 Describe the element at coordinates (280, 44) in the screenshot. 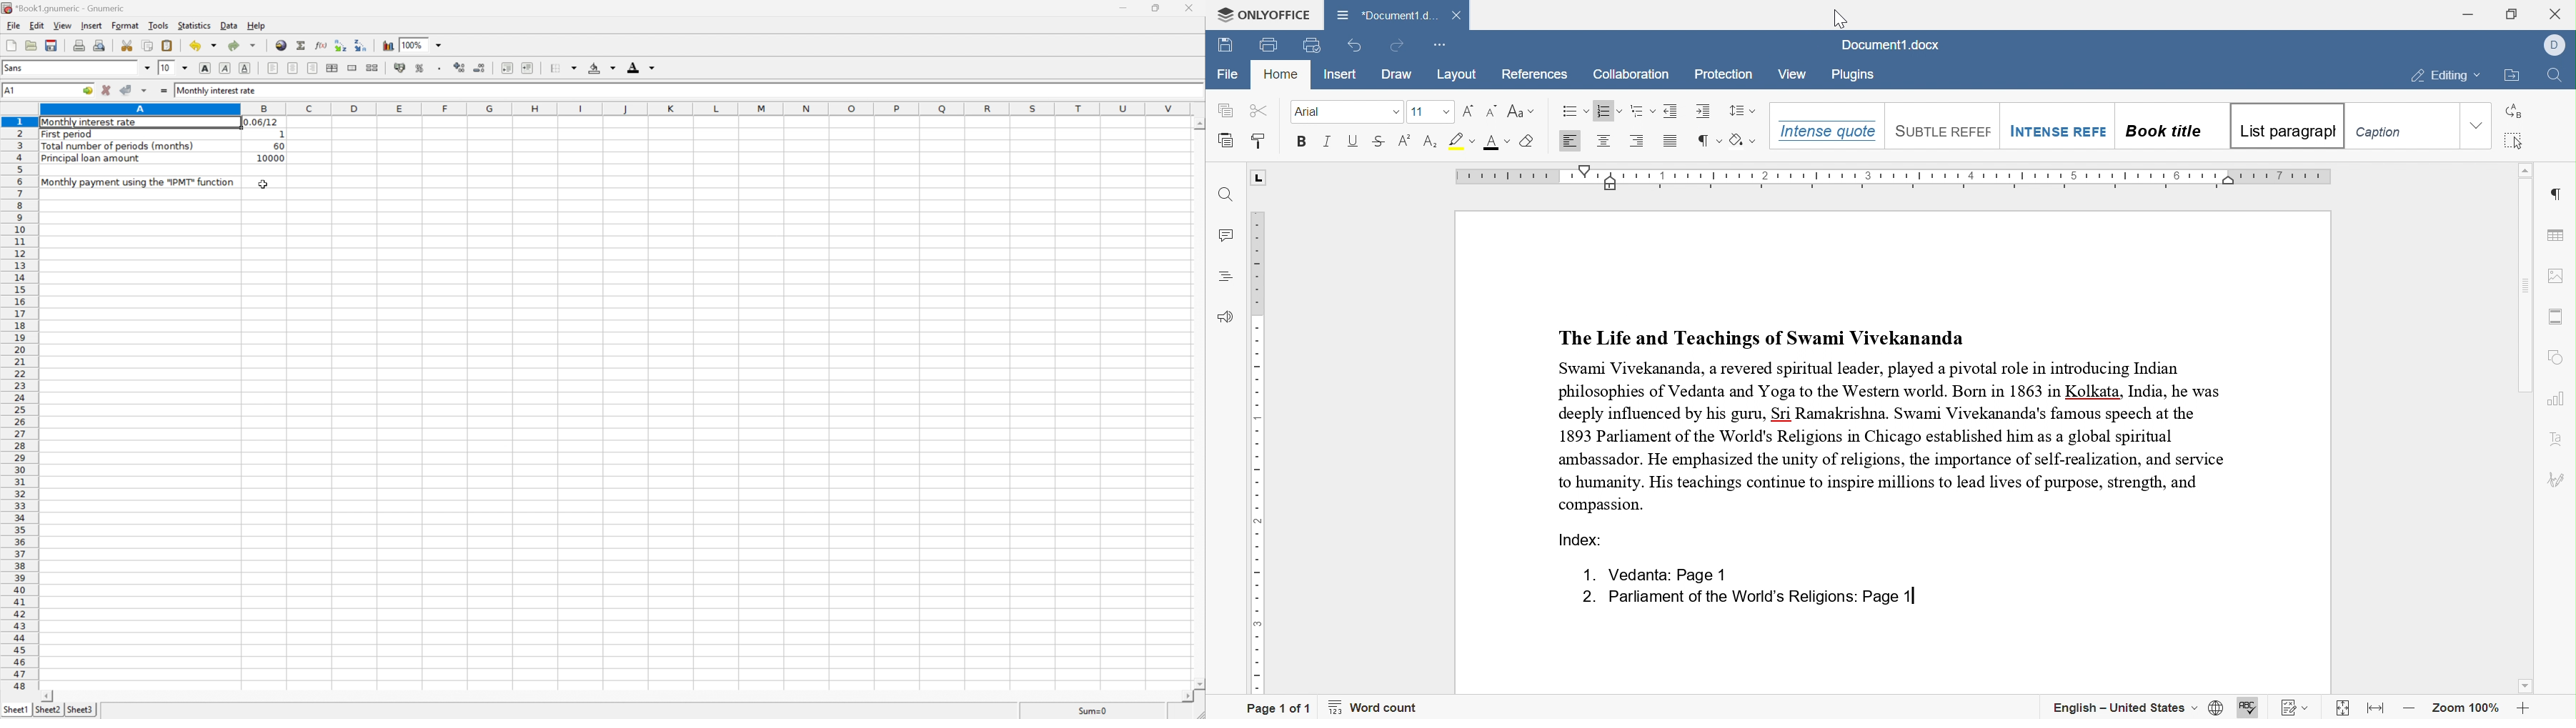

I see `Insert a hyperlink` at that location.